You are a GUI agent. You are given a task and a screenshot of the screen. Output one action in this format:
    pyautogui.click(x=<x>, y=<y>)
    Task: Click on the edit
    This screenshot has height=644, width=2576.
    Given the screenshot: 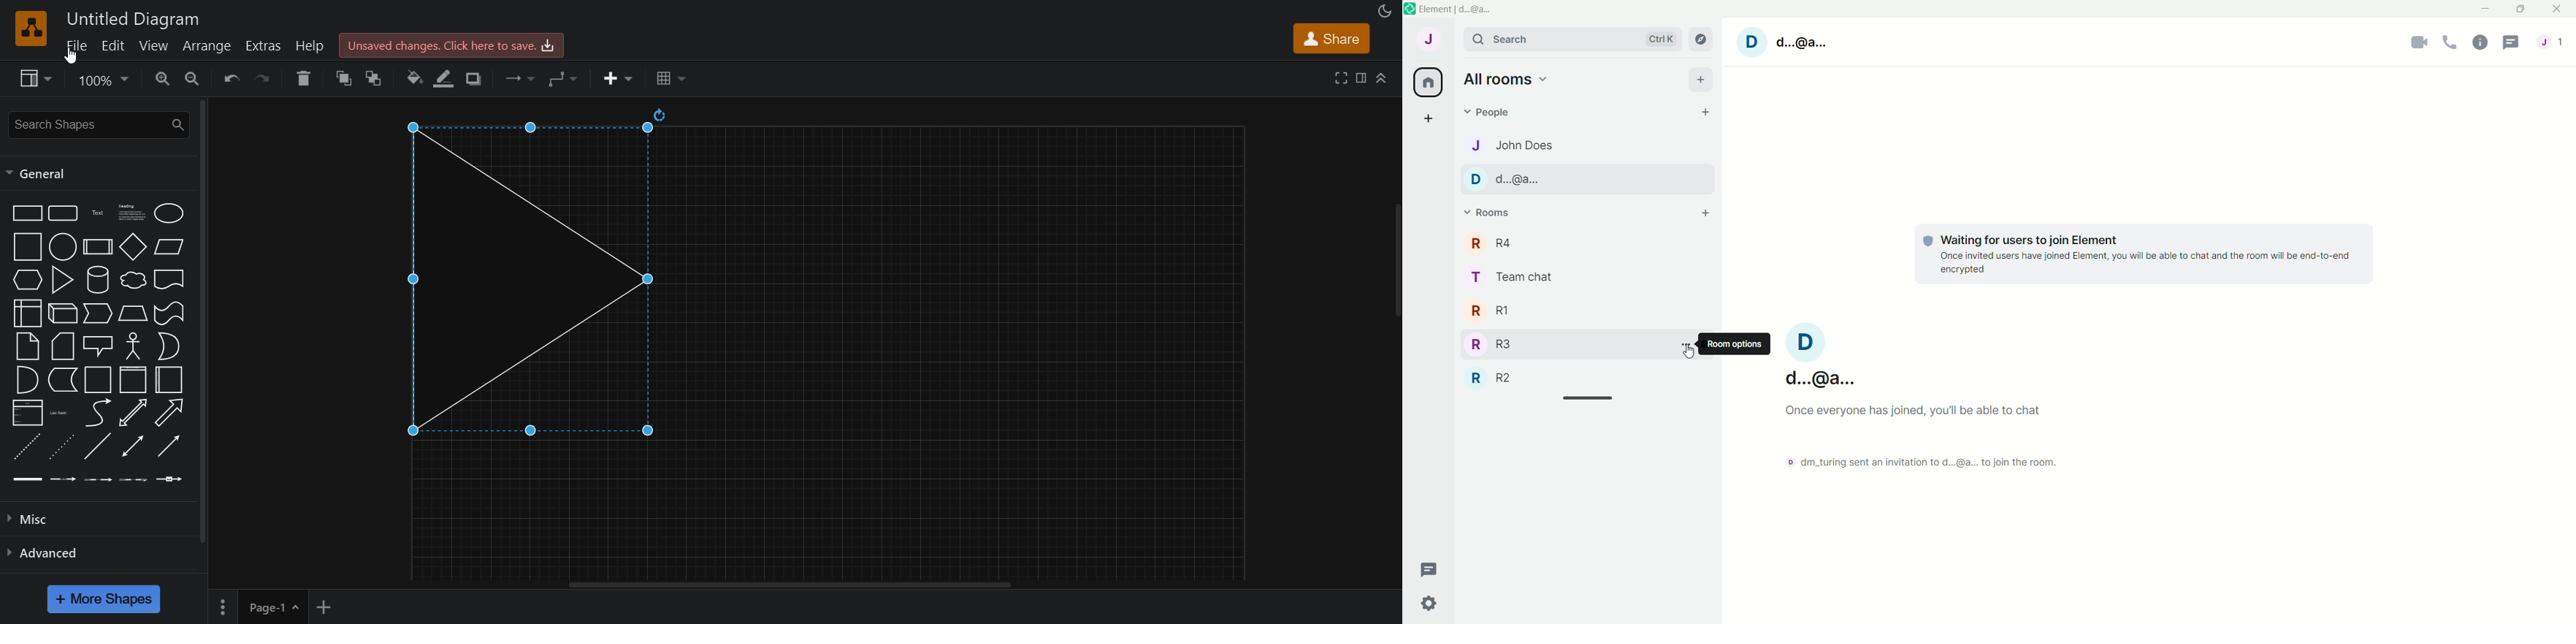 What is the action you would take?
    pyautogui.click(x=115, y=45)
    